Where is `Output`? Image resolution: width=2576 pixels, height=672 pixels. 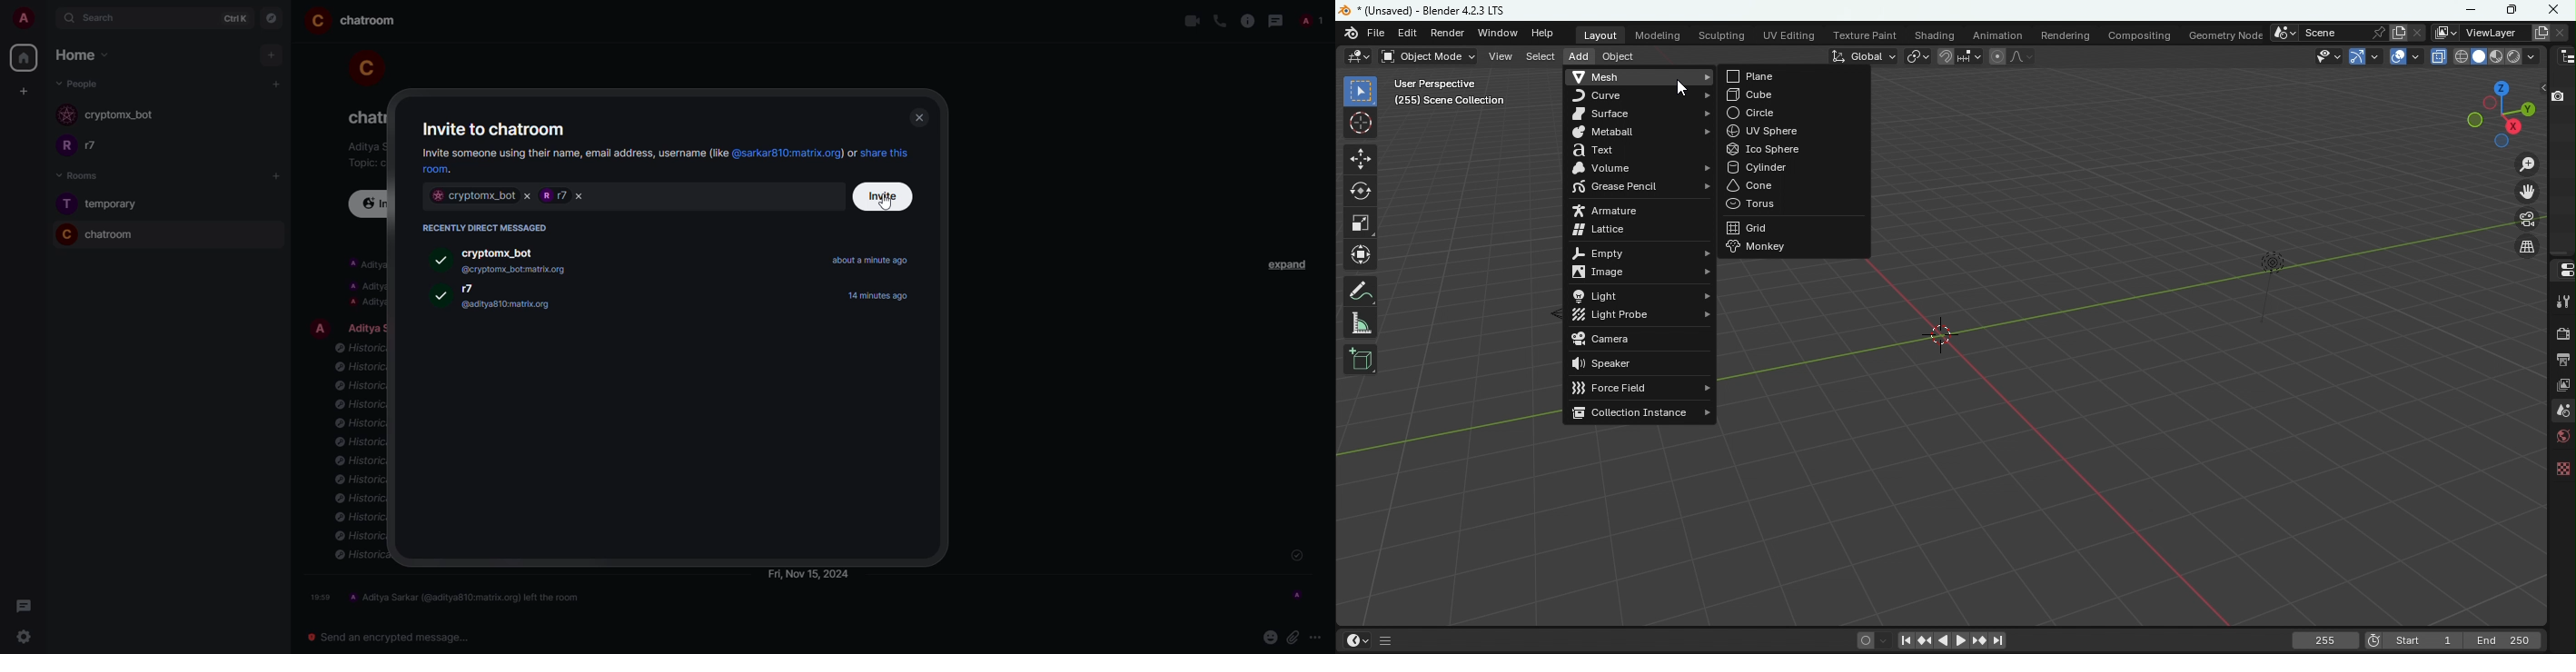
Output is located at coordinates (2561, 362).